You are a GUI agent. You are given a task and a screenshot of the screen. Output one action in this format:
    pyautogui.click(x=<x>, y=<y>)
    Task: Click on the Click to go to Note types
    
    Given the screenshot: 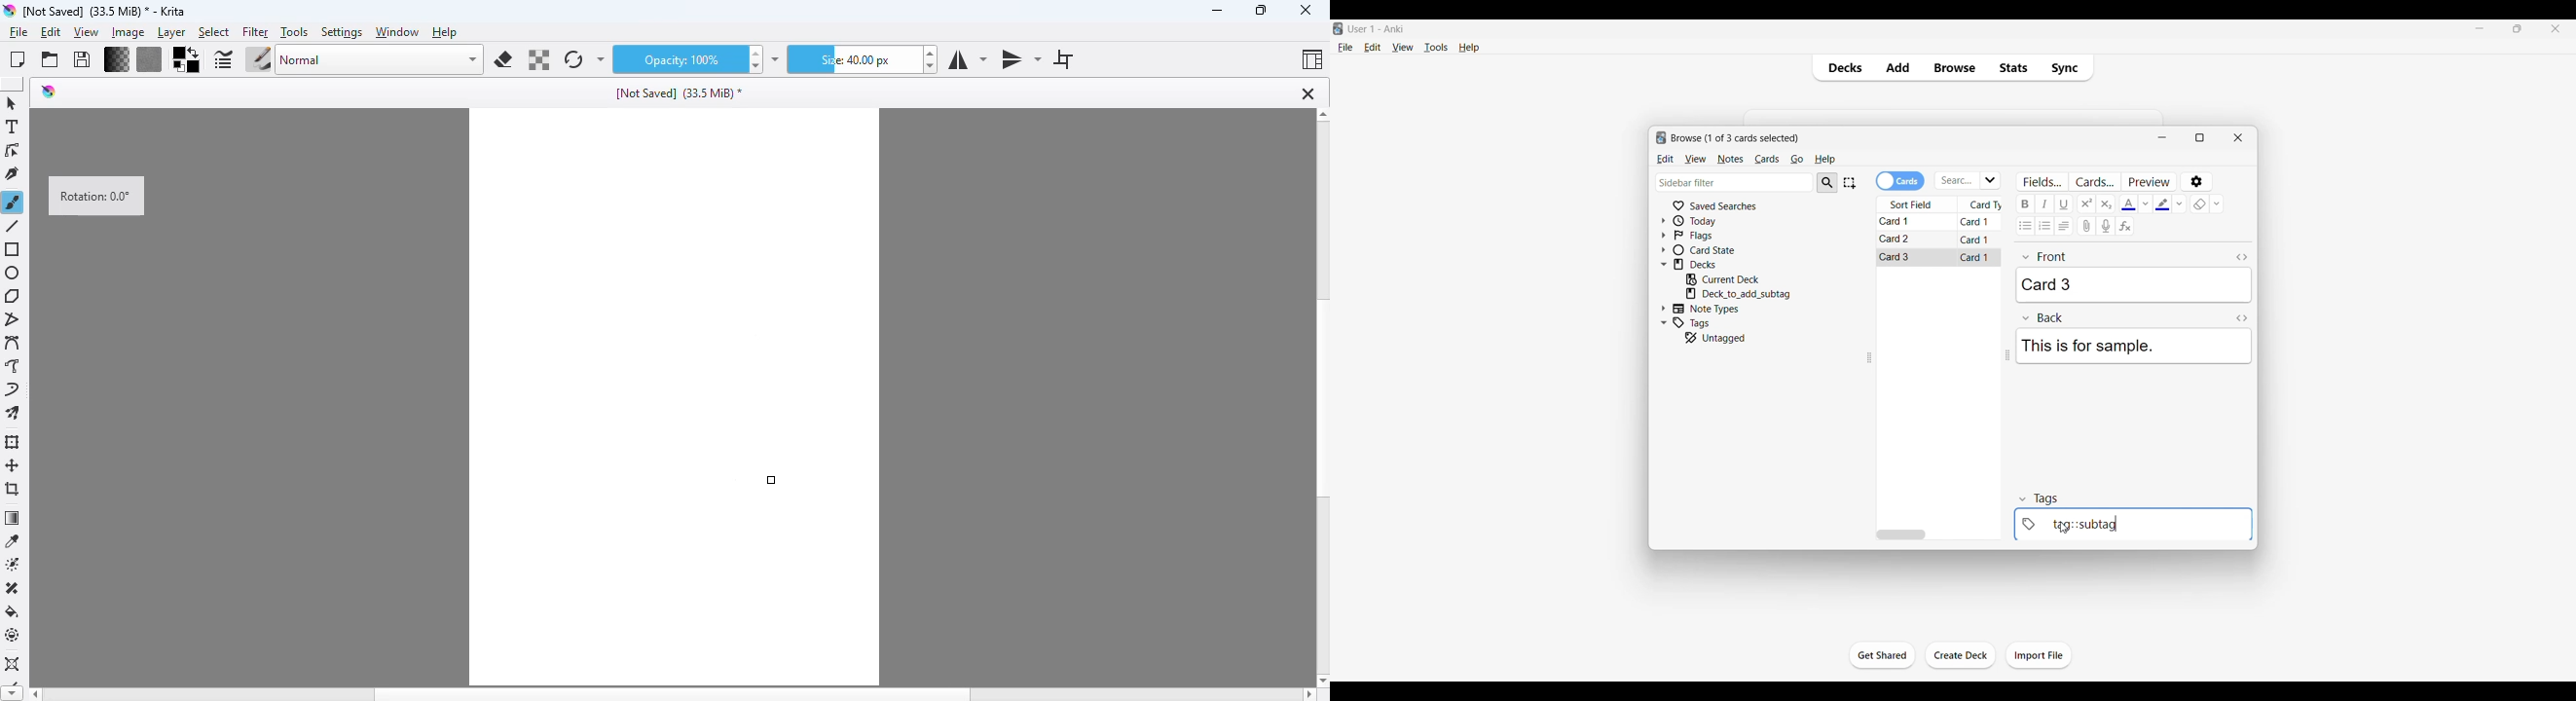 What is the action you would take?
    pyautogui.click(x=1713, y=308)
    